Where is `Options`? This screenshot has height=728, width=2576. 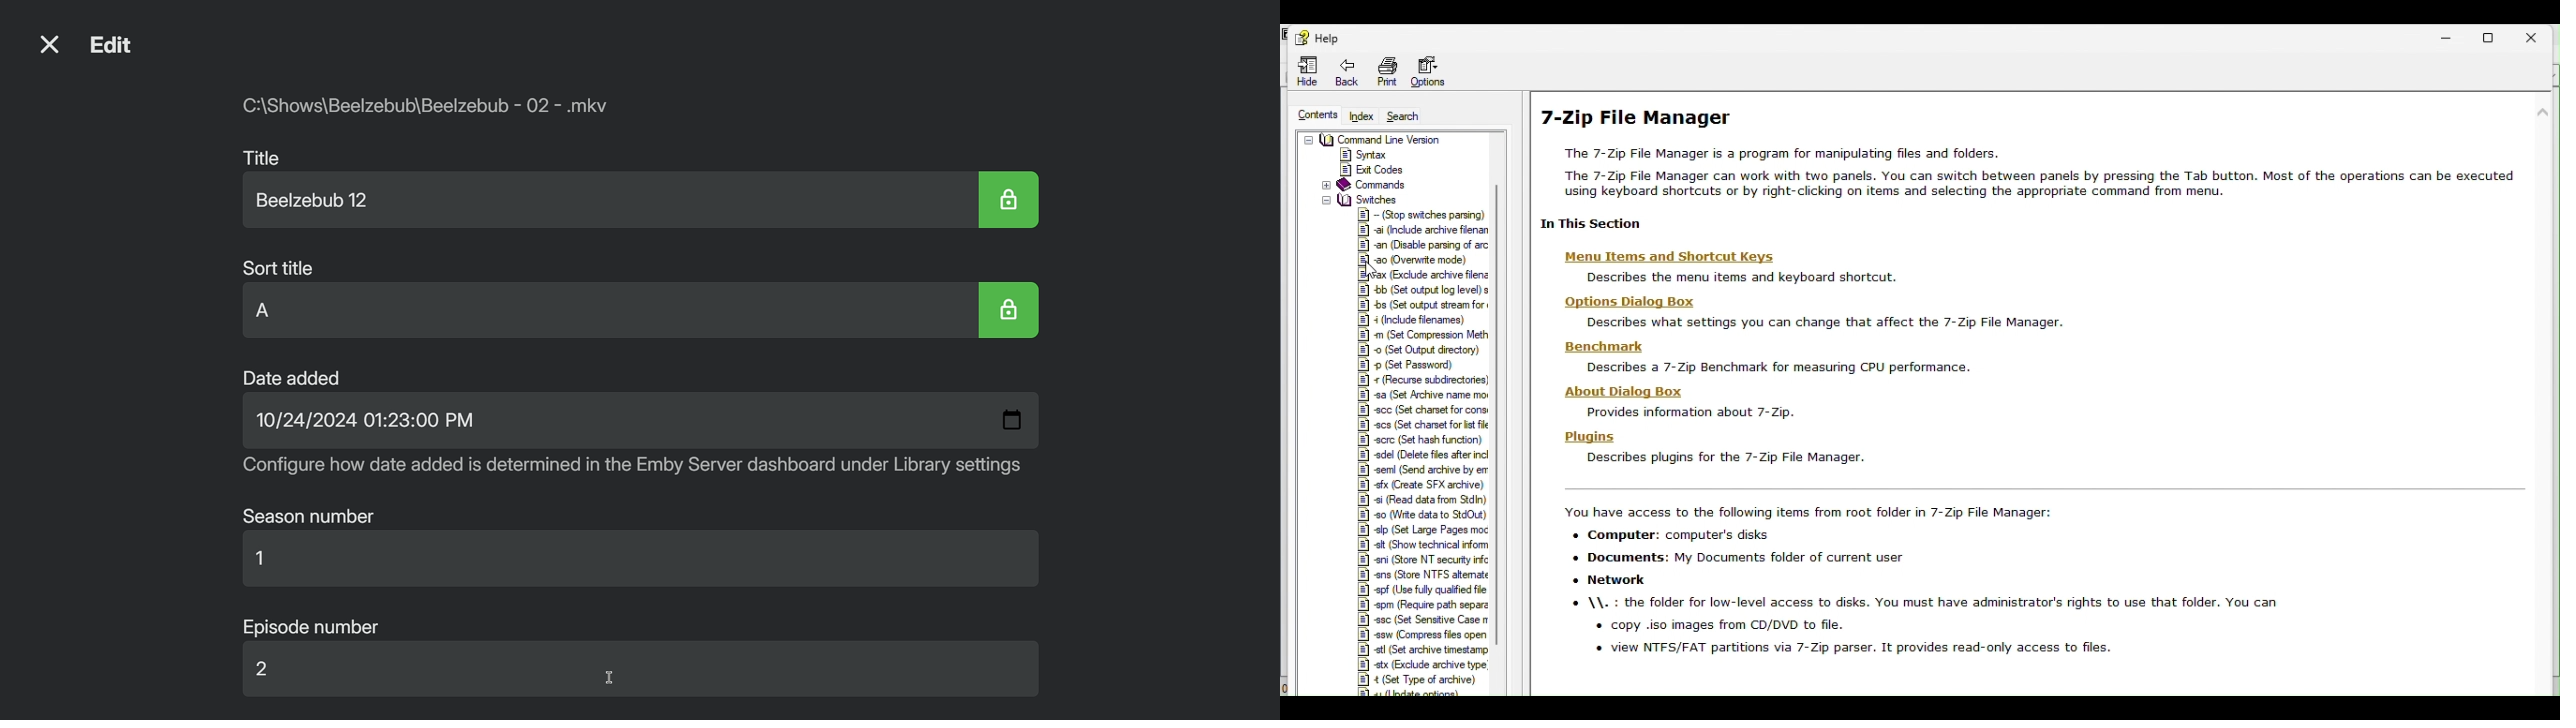
Options is located at coordinates (1436, 74).